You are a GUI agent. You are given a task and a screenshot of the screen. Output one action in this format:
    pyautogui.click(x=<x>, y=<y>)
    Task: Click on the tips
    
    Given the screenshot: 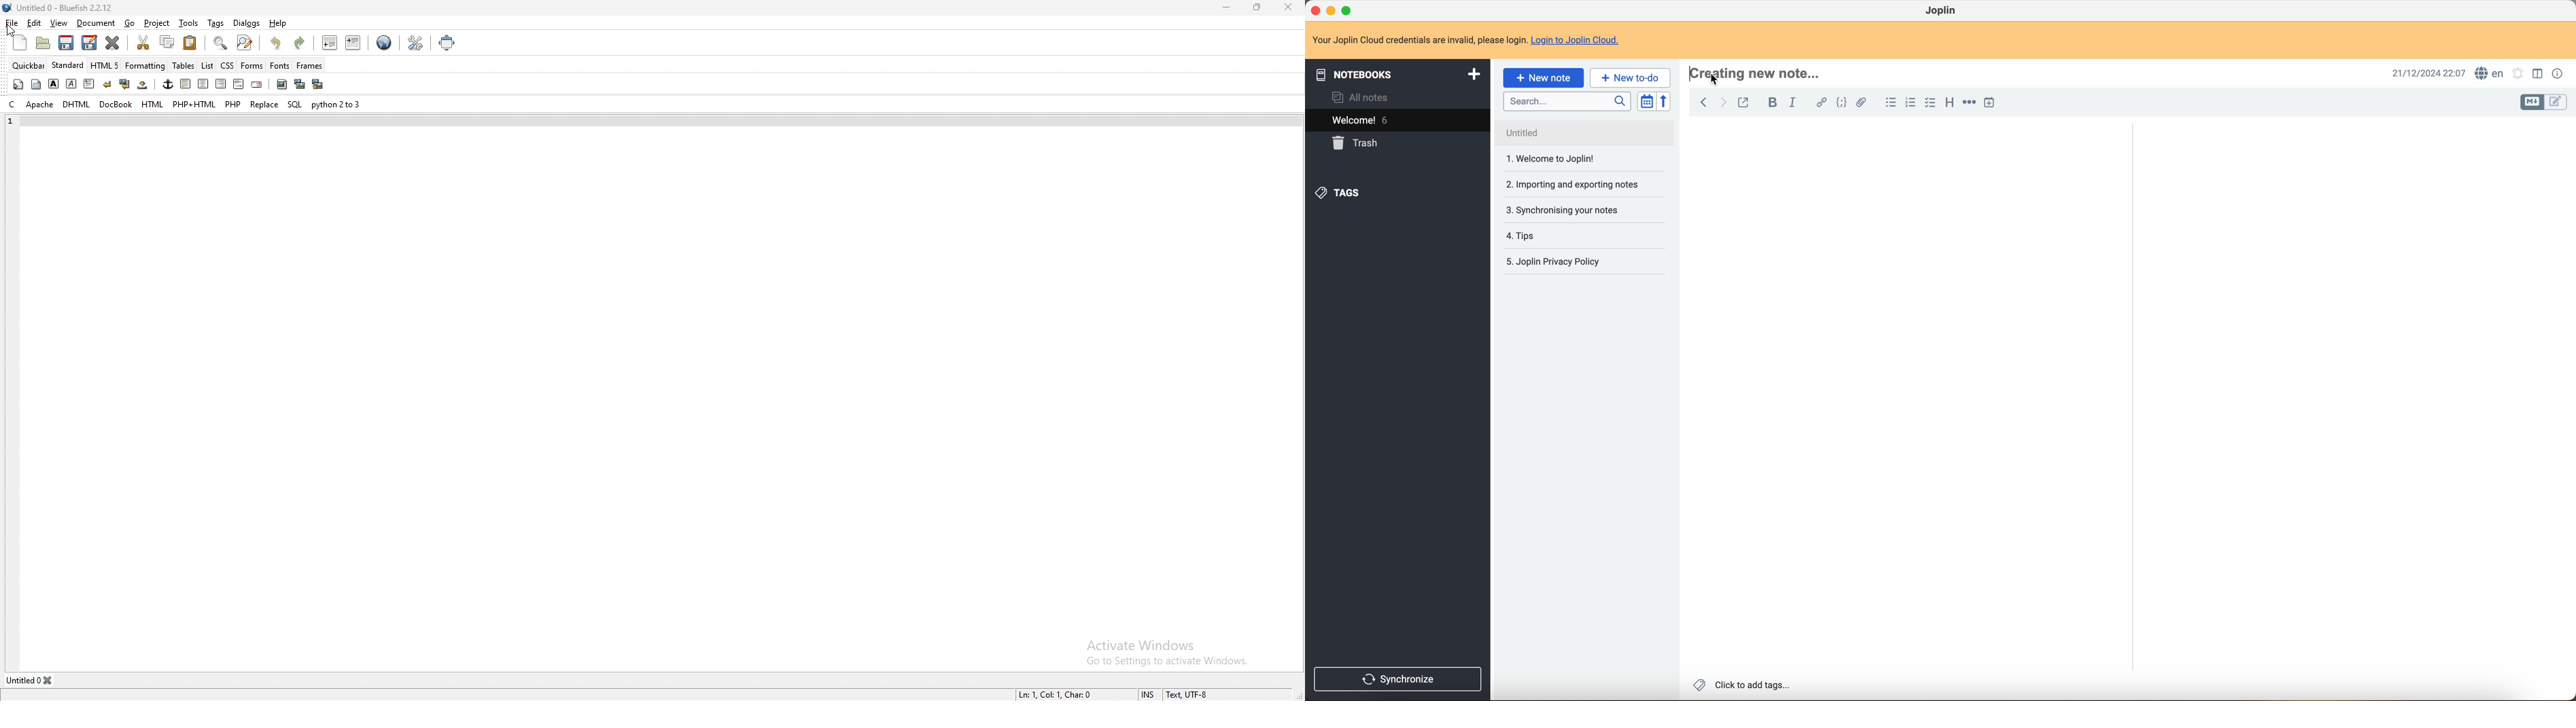 What is the action you would take?
    pyautogui.click(x=1559, y=211)
    